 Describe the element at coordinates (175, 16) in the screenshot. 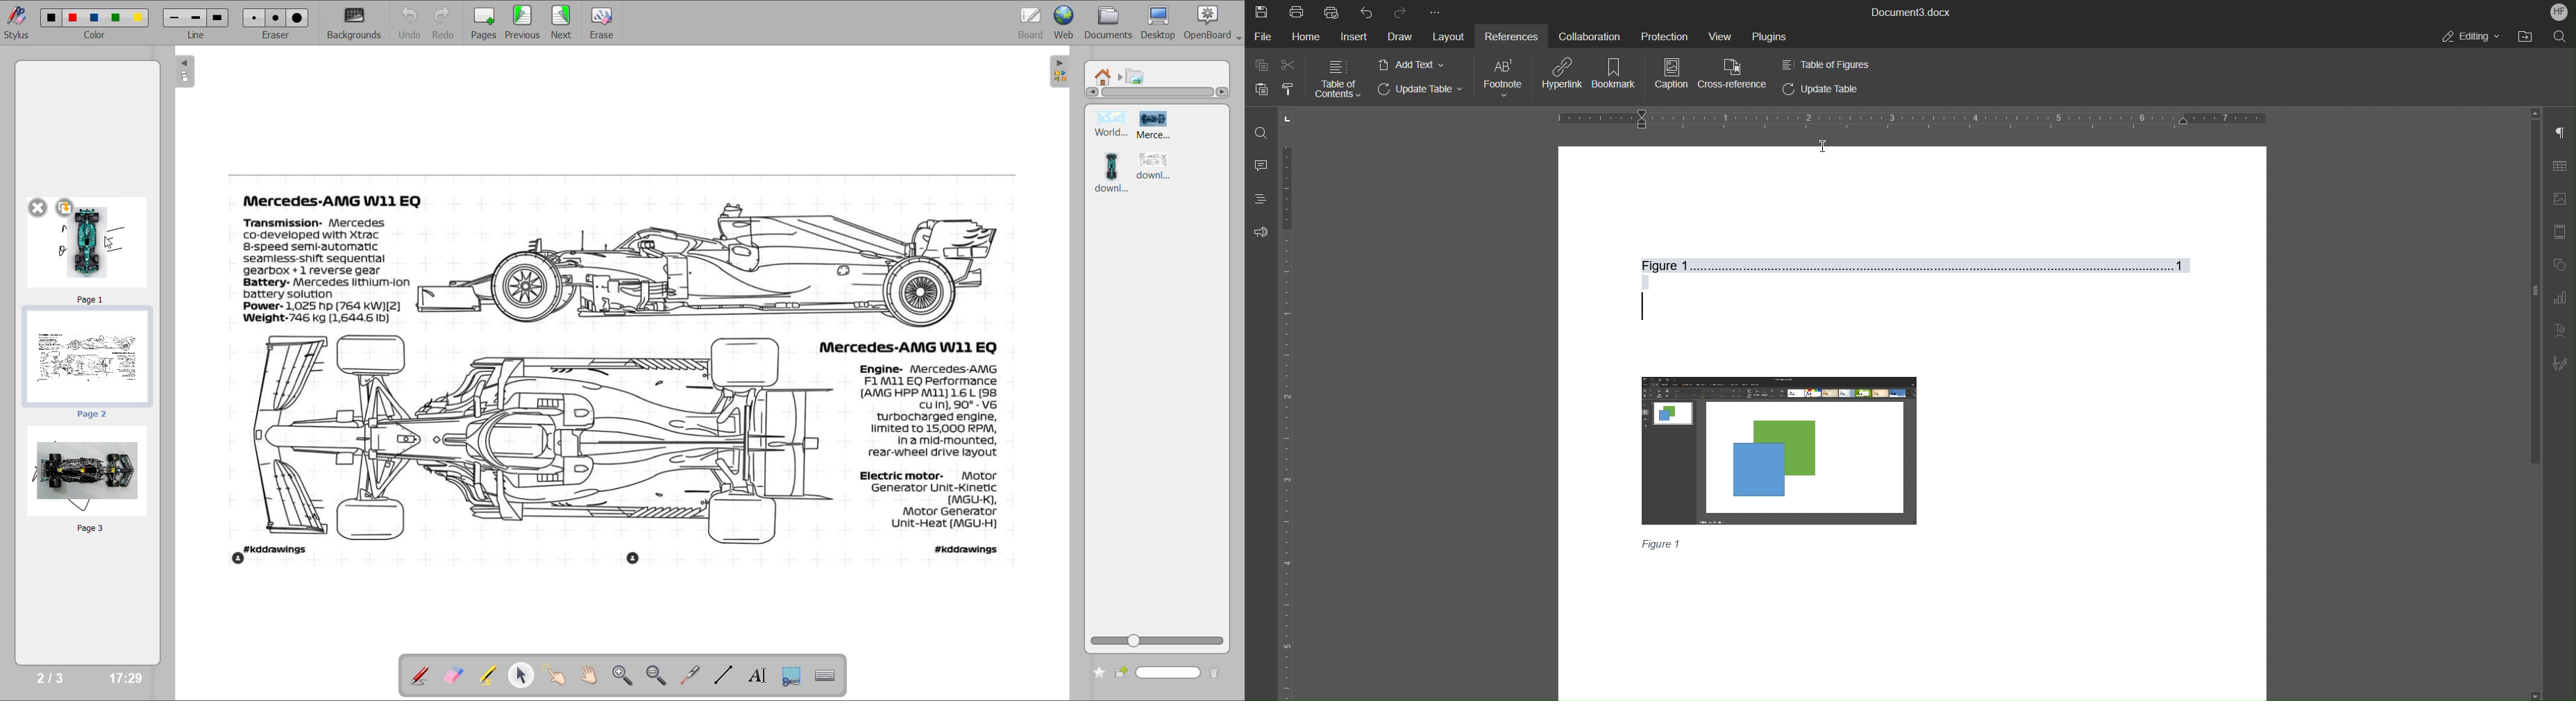

I see `Small line` at that location.